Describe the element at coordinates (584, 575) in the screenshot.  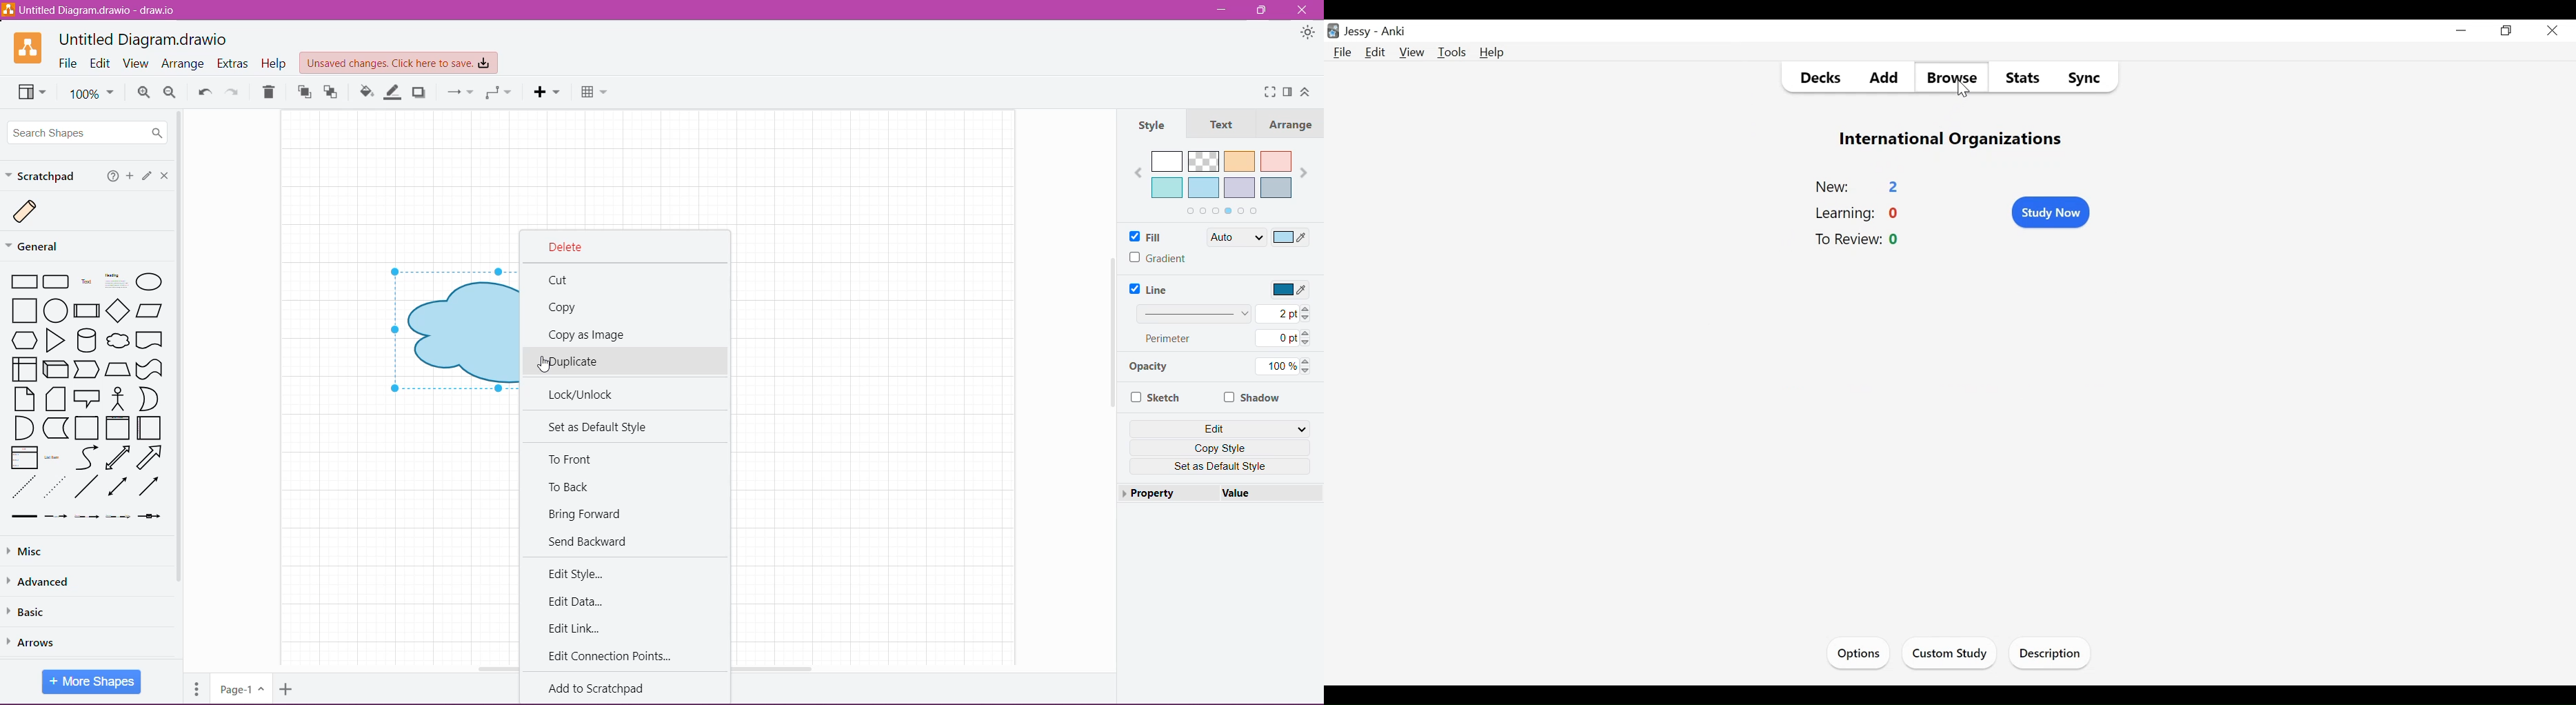
I see `Edit Style` at that location.